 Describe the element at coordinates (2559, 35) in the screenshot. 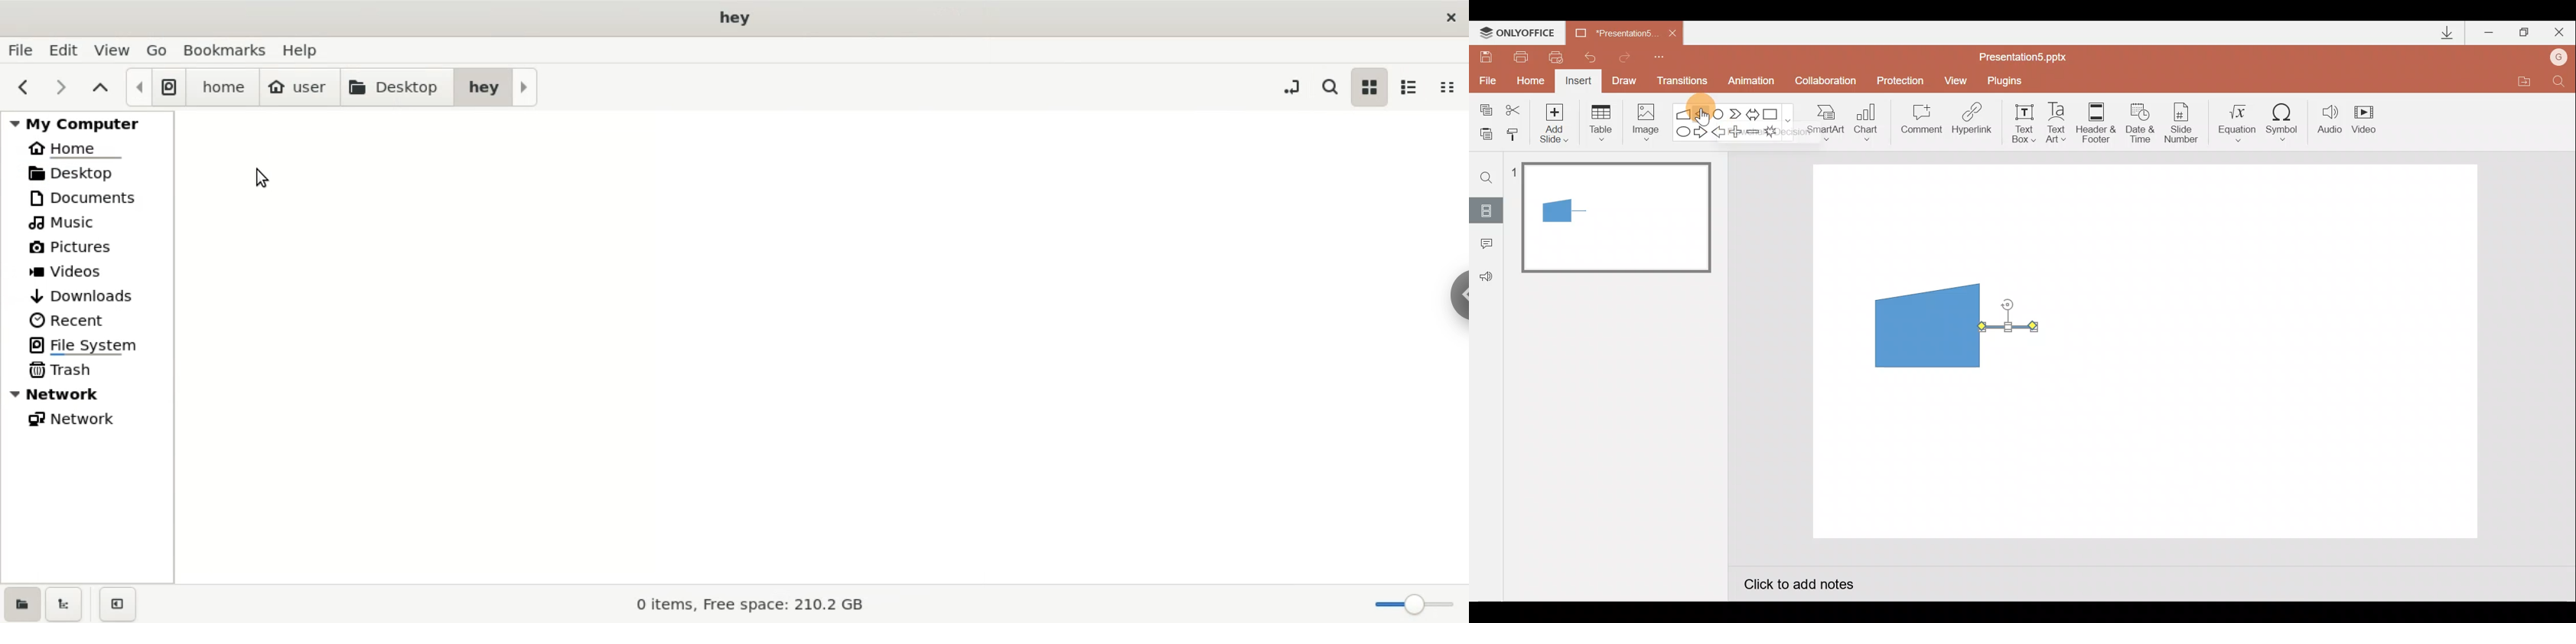

I see `Close` at that location.